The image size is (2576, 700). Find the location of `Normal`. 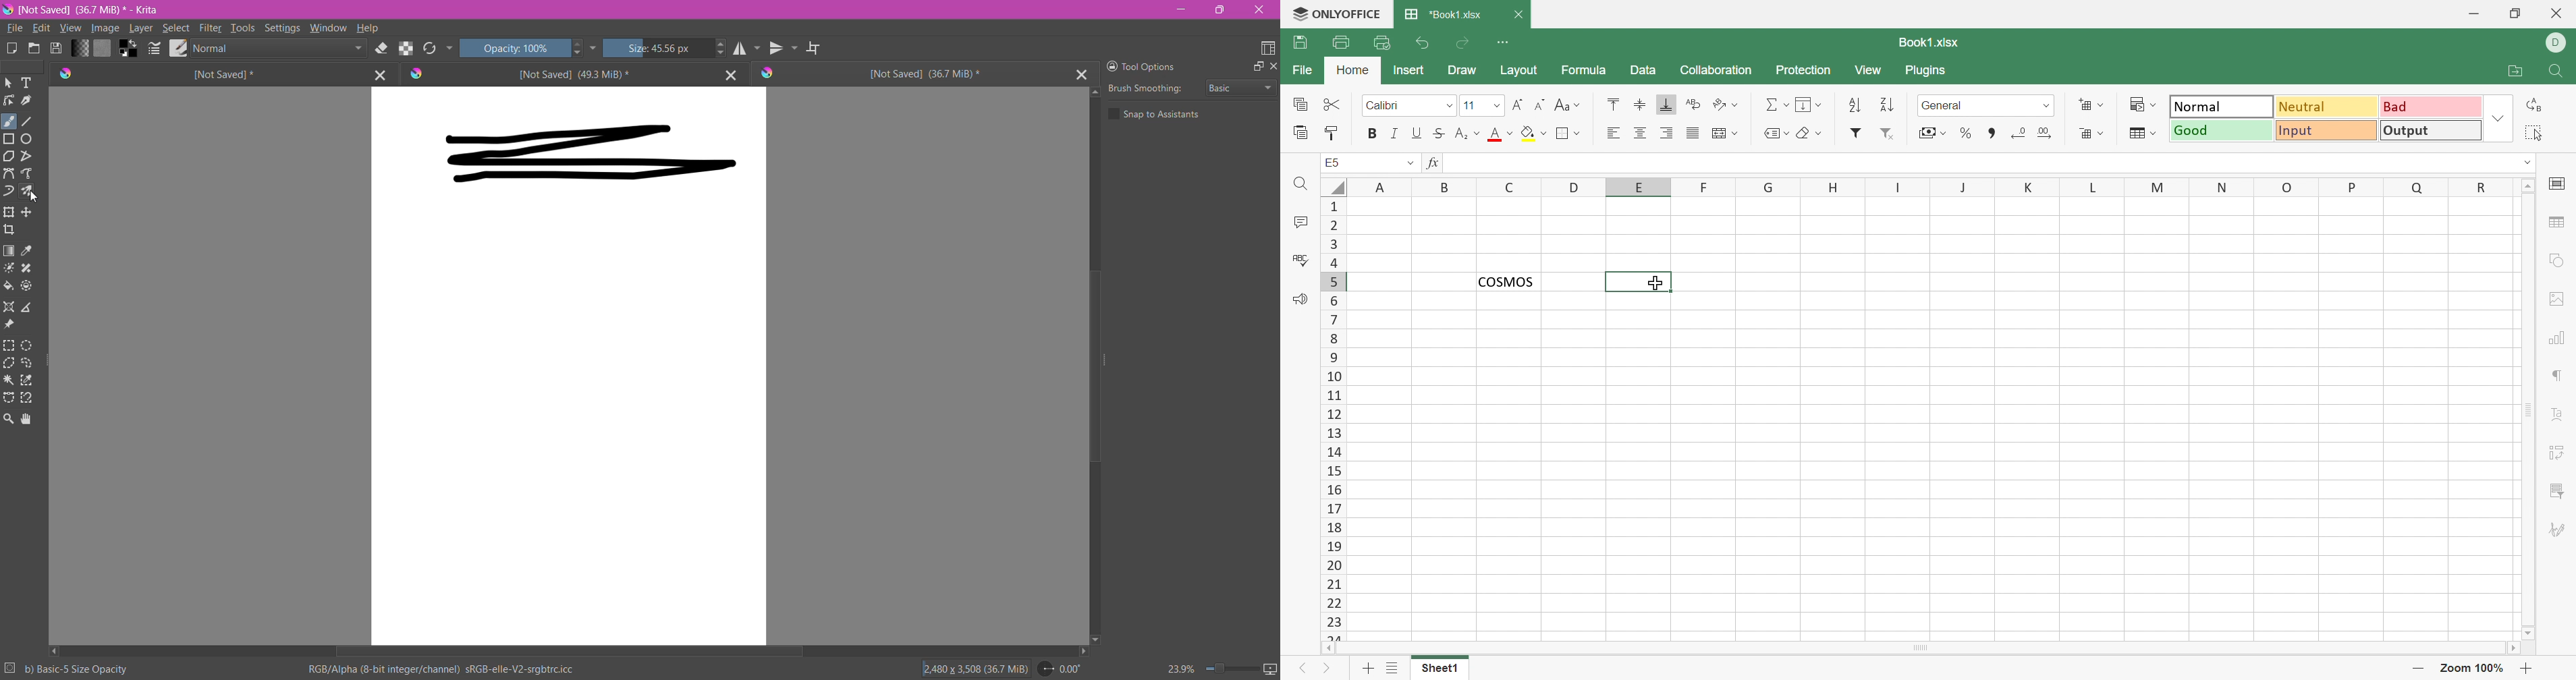

Normal is located at coordinates (2222, 105).